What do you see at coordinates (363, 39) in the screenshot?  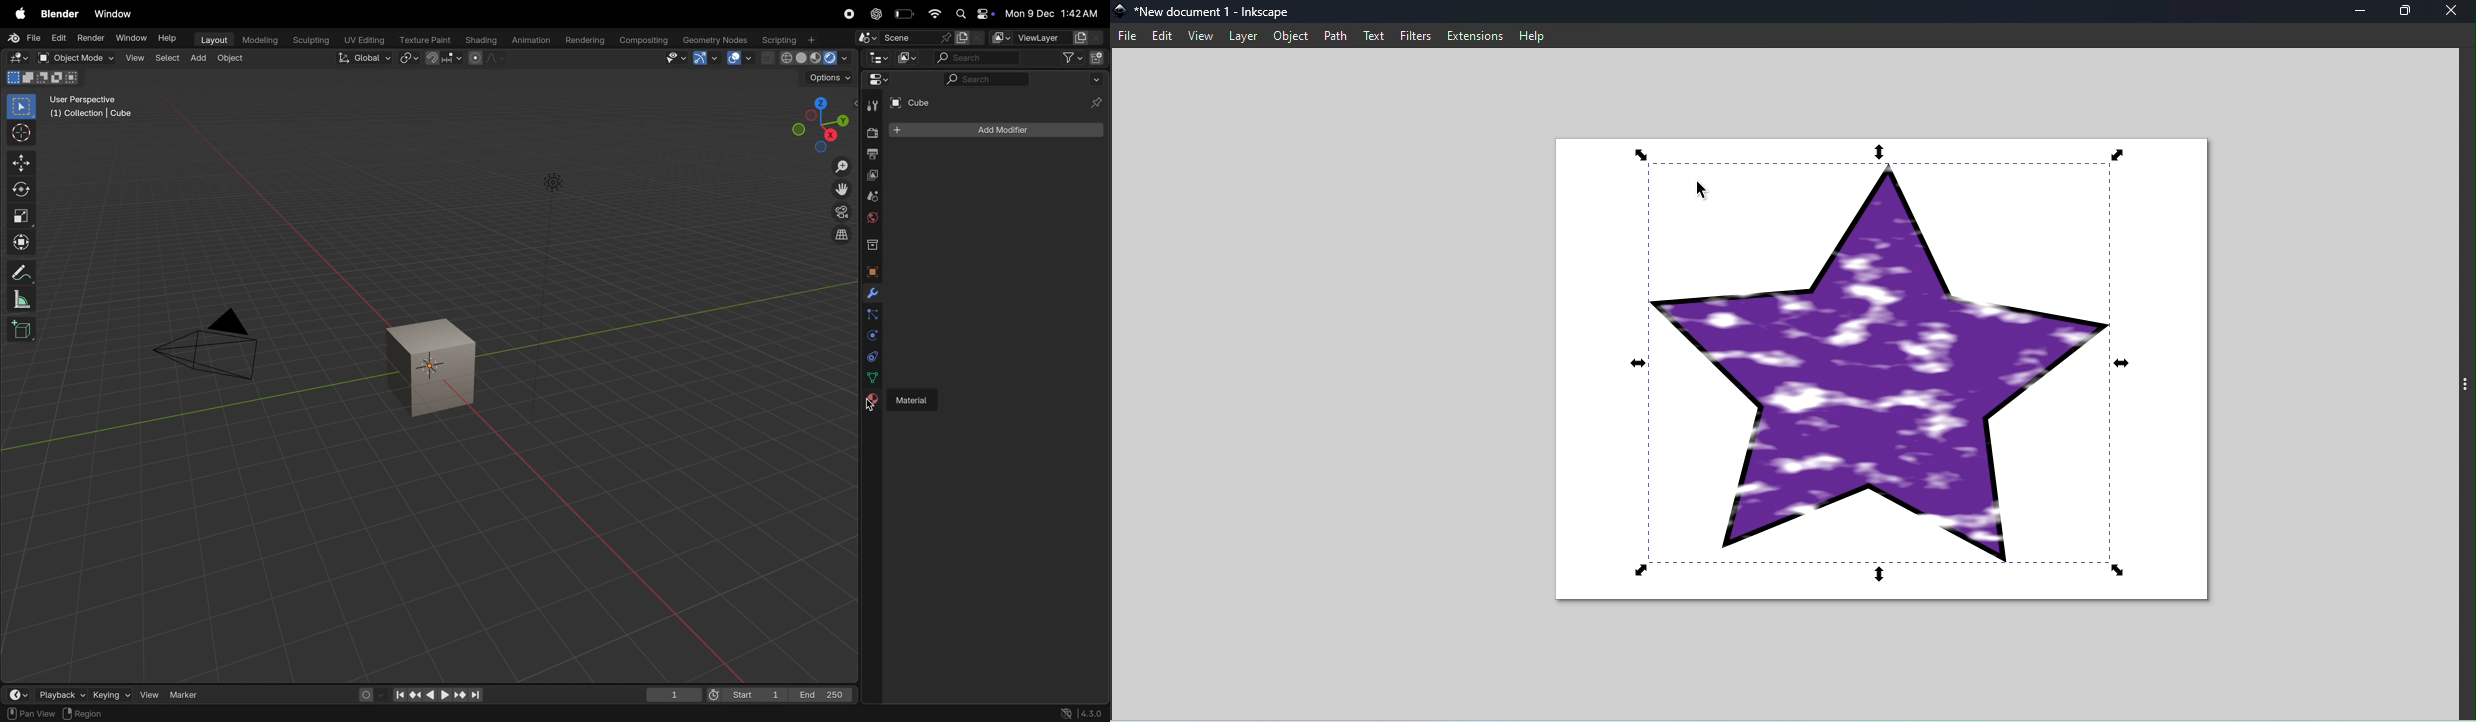 I see `Uv editing` at bounding box center [363, 39].